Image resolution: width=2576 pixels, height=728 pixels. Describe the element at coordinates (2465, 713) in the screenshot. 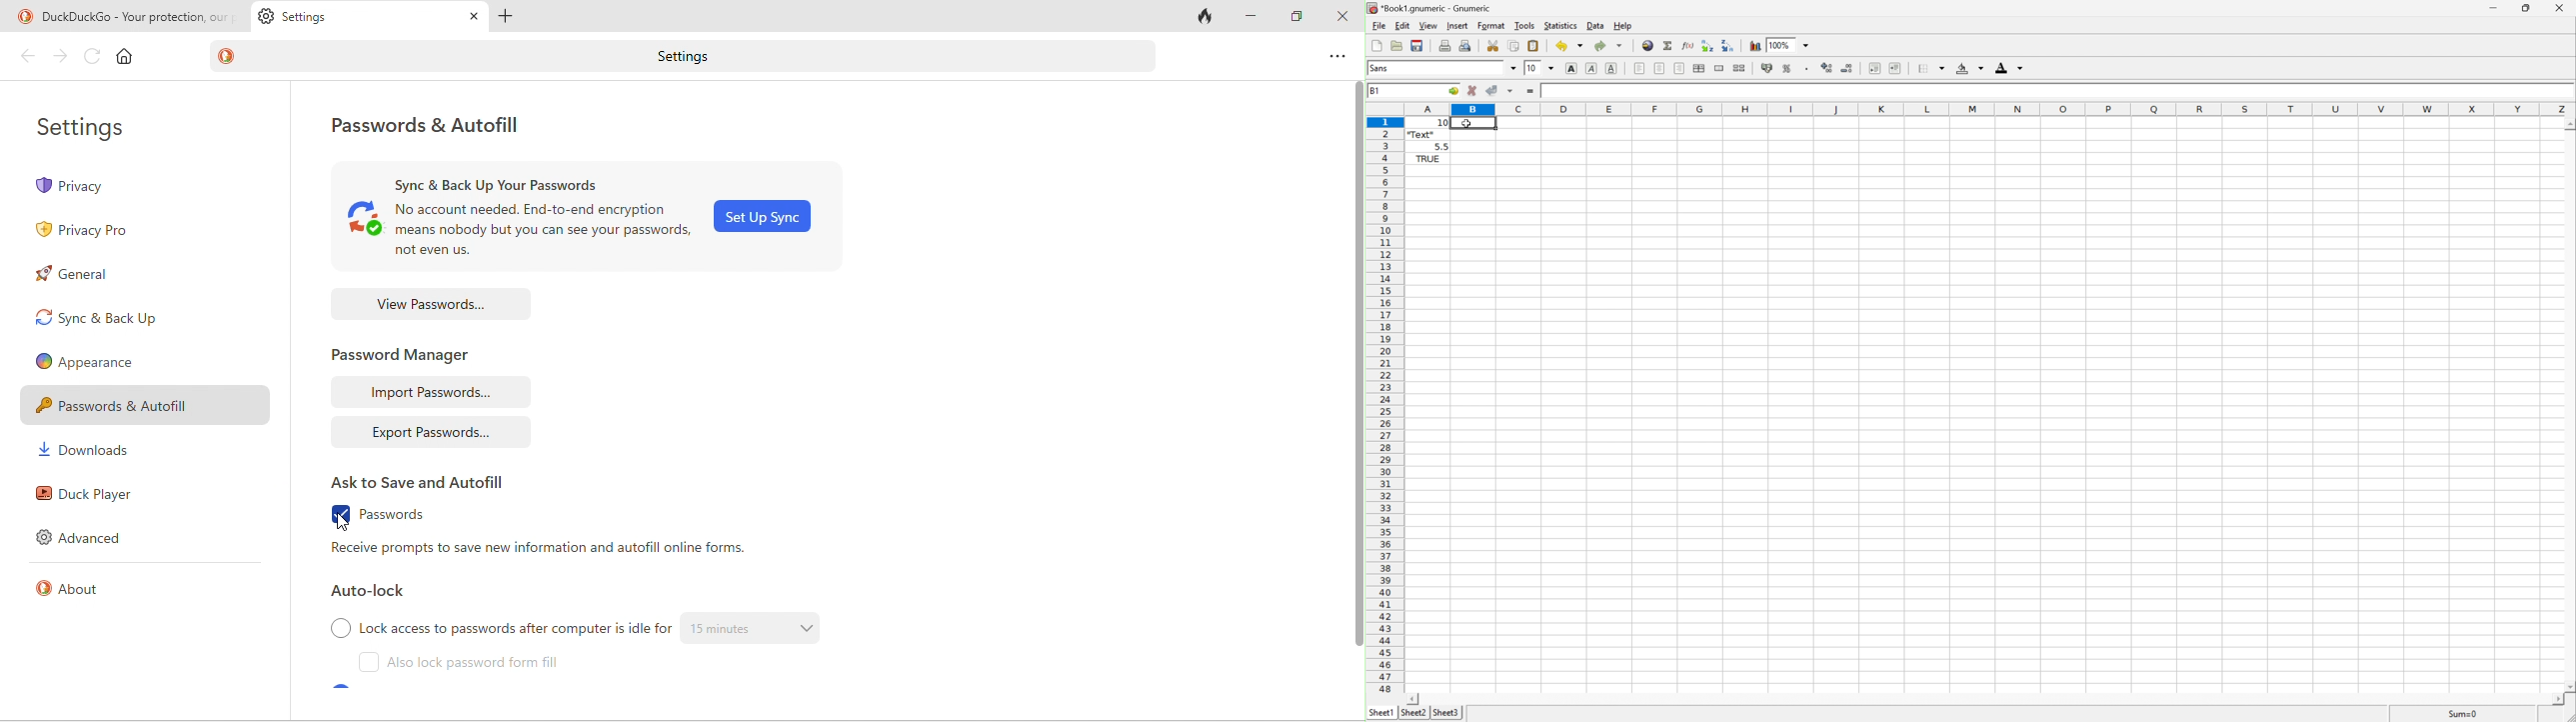

I see `Sum=10` at that location.